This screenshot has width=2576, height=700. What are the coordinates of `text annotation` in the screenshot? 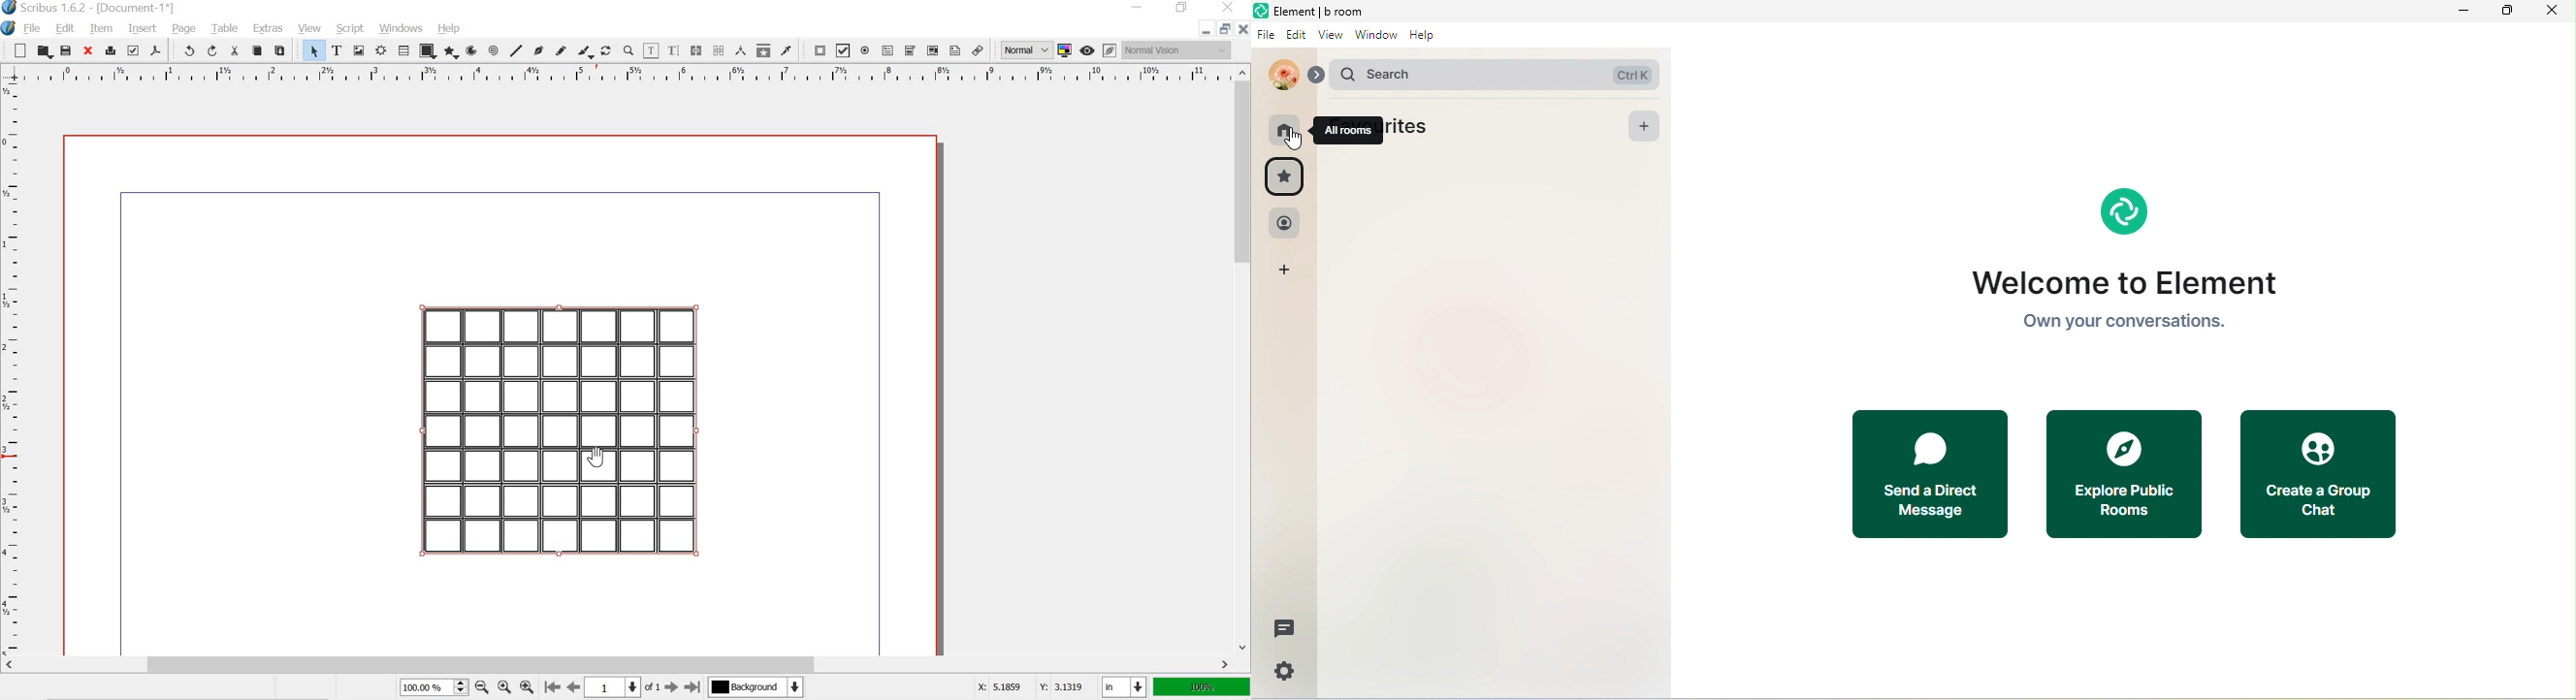 It's located at (956, 50).